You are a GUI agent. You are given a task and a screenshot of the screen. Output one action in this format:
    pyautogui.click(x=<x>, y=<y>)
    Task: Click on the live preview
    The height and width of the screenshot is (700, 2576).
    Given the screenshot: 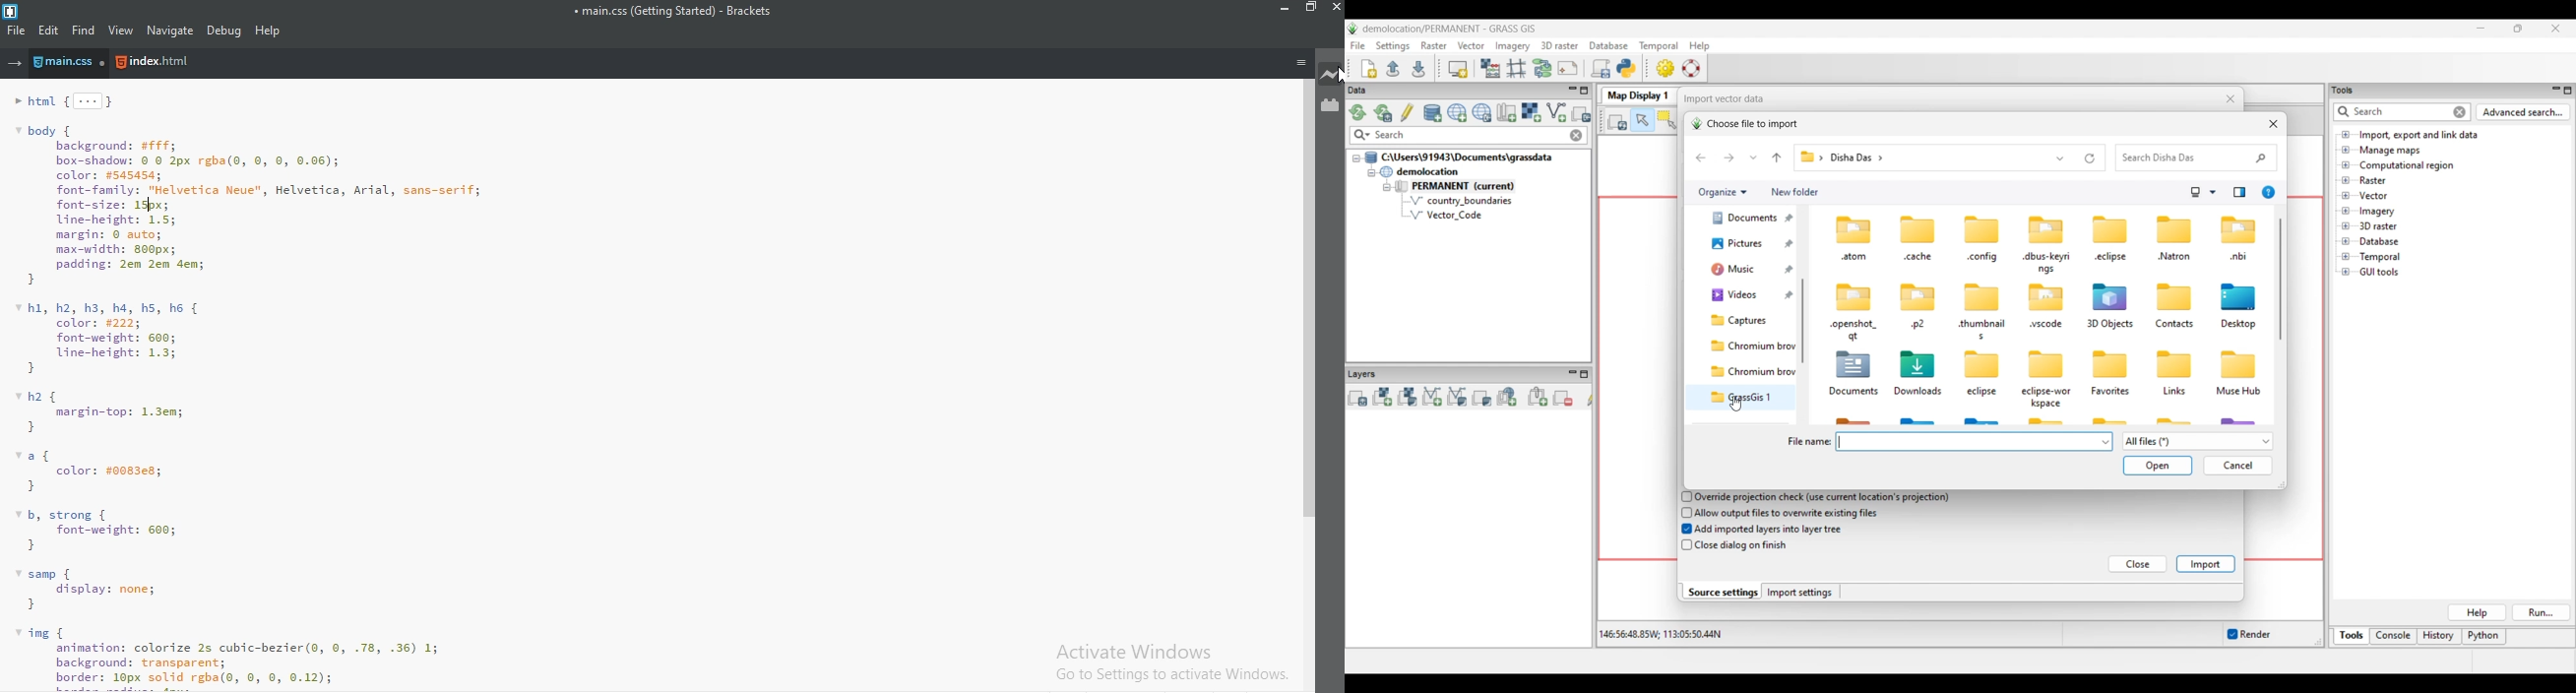 What is the action you would take?
    pyautogui.click(x=1331, y=76)
    